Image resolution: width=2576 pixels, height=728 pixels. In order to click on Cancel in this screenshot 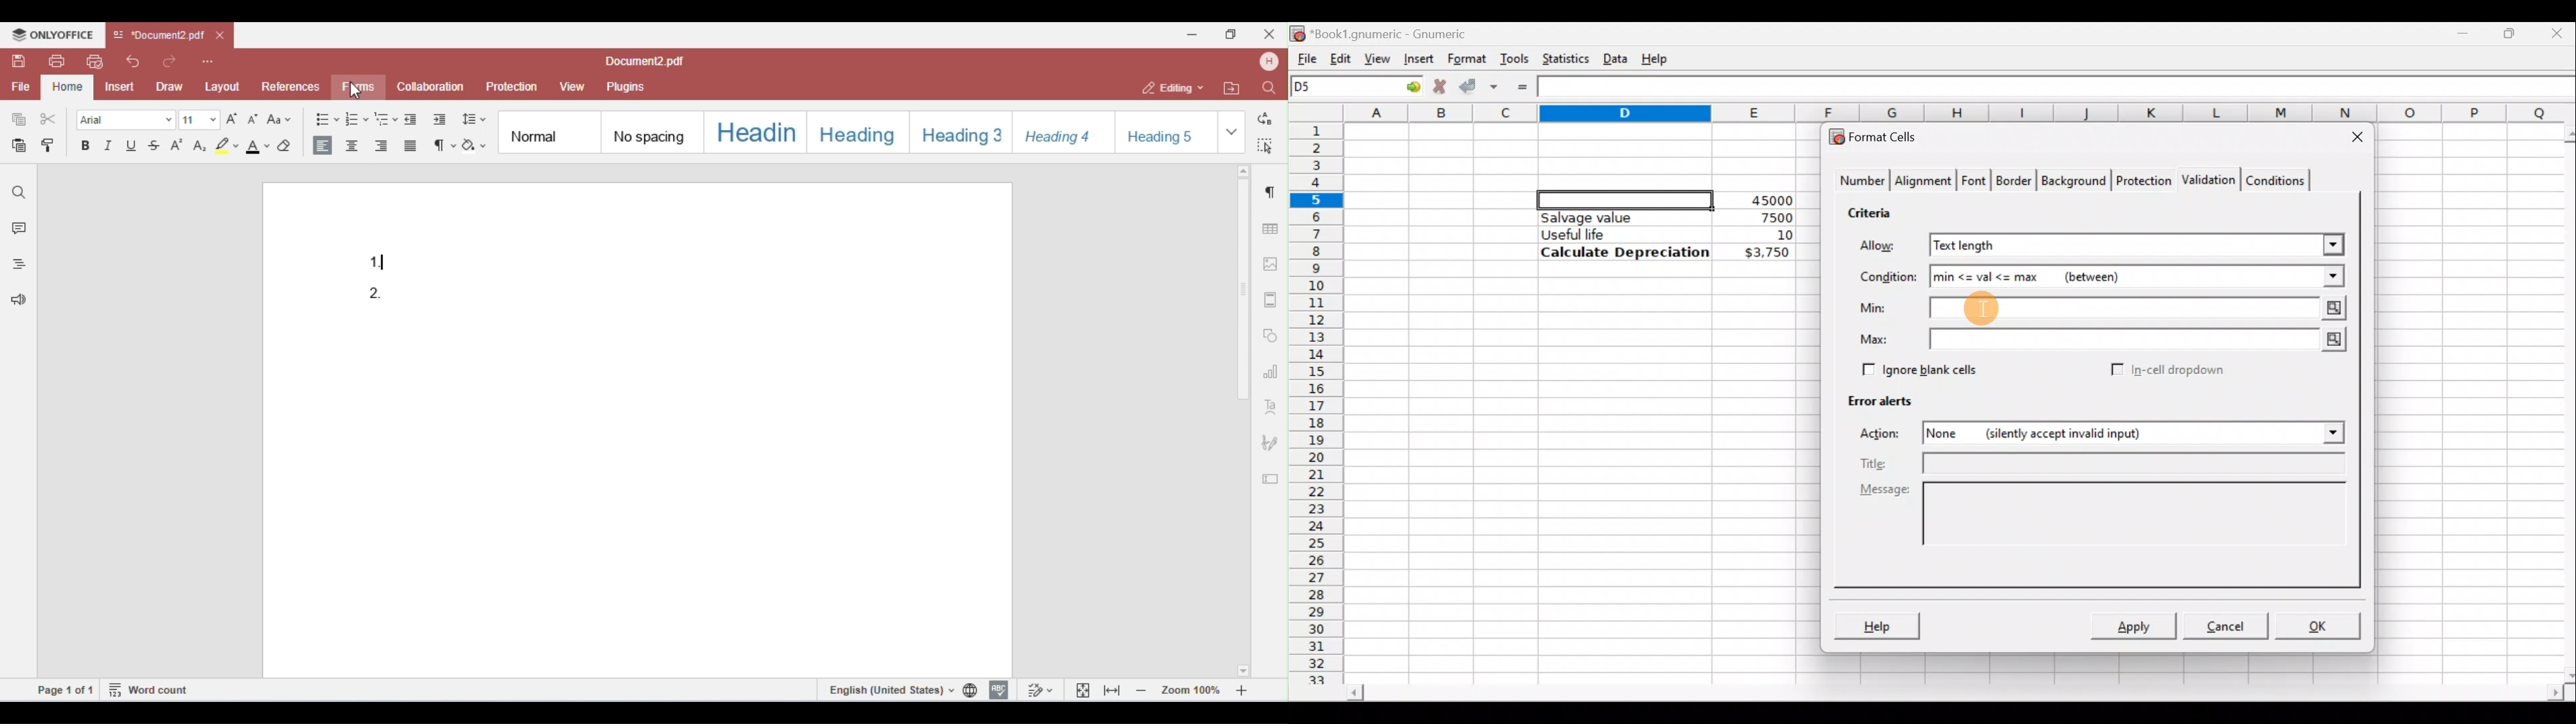, I will do `click(2223, 625)`.